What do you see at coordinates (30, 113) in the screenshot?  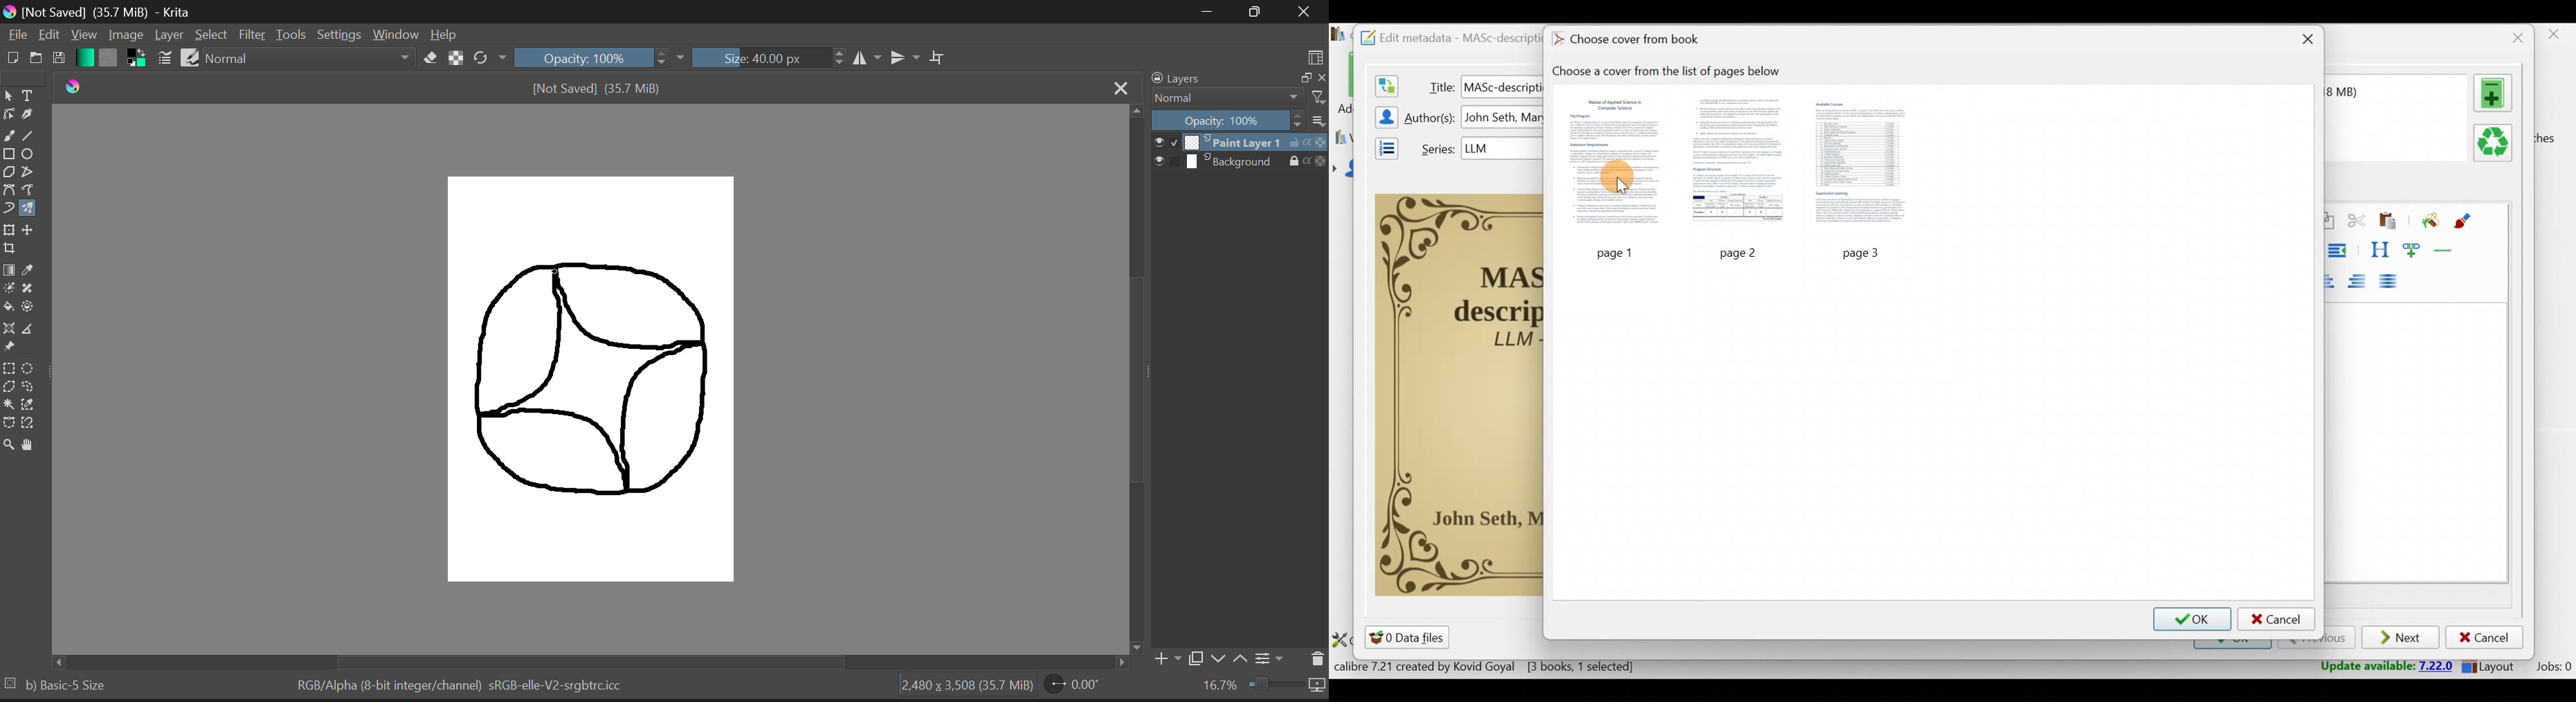 I see `Calligraphic Tool` at bounding box center [30, 113].